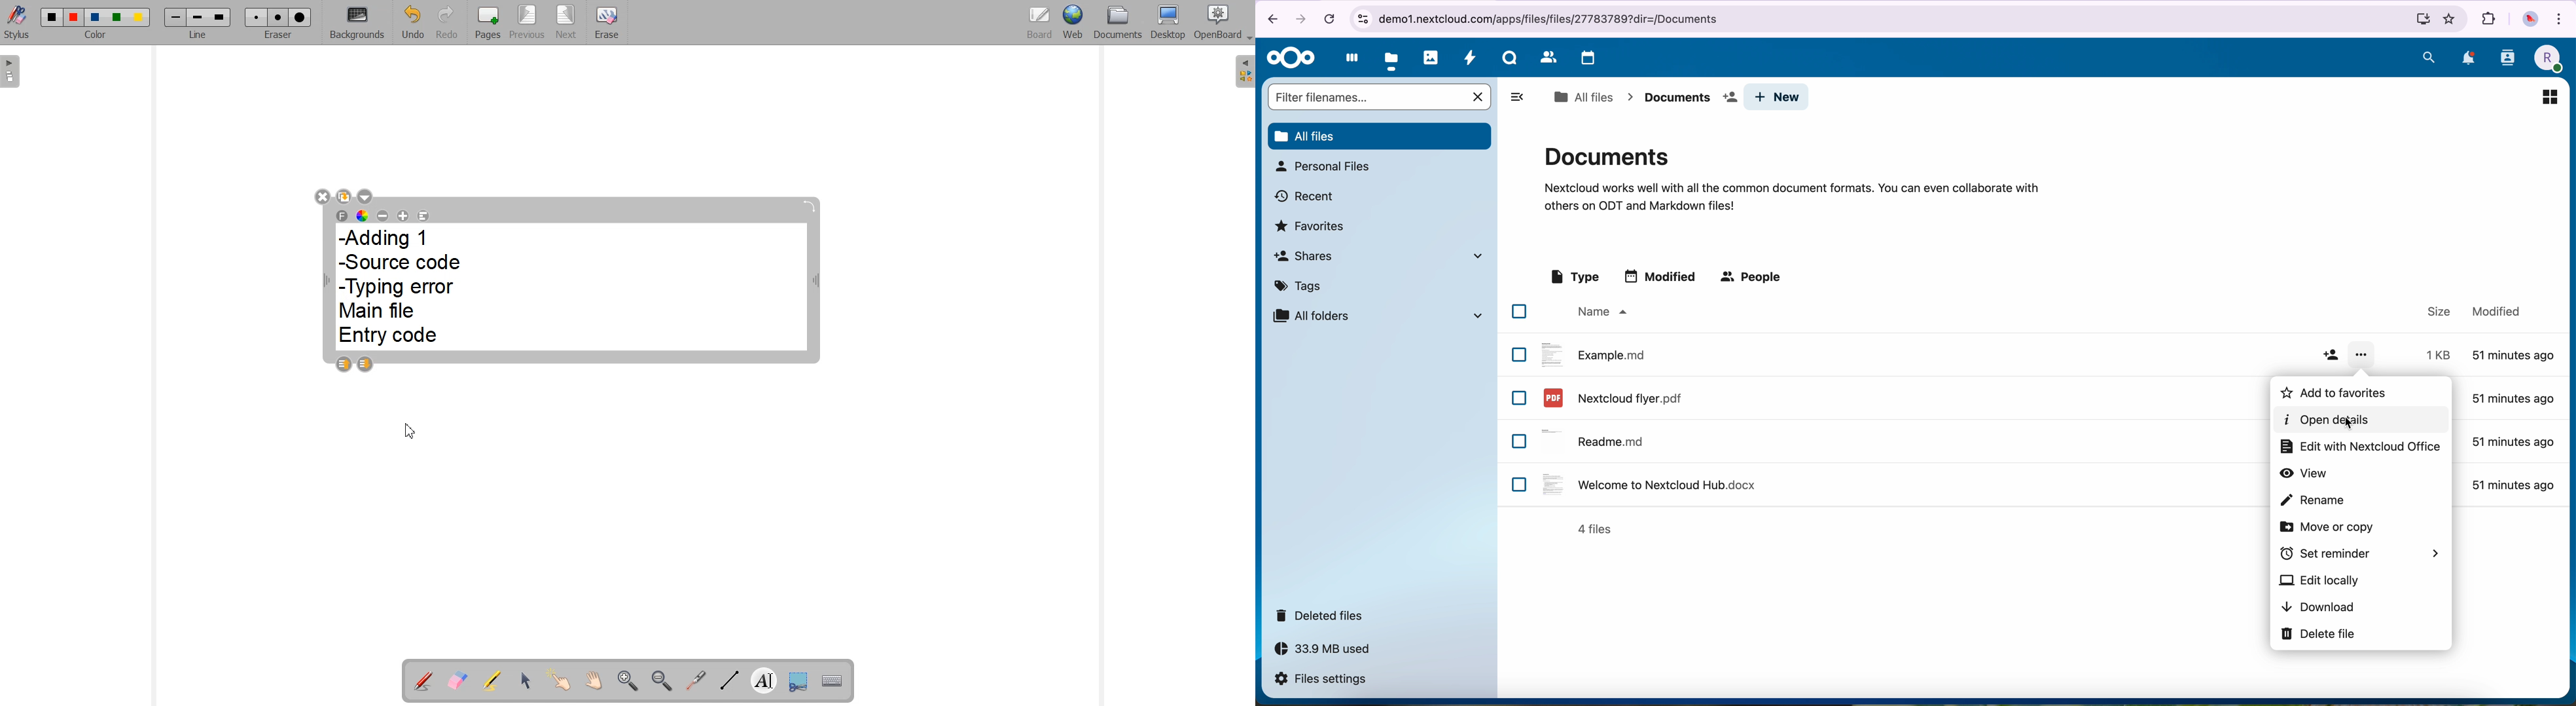 The image size is (2576, 728). What do you see at coordinates (2547, 59) in the screenshot?
I see `profile` at bounding box center [2547, 59].